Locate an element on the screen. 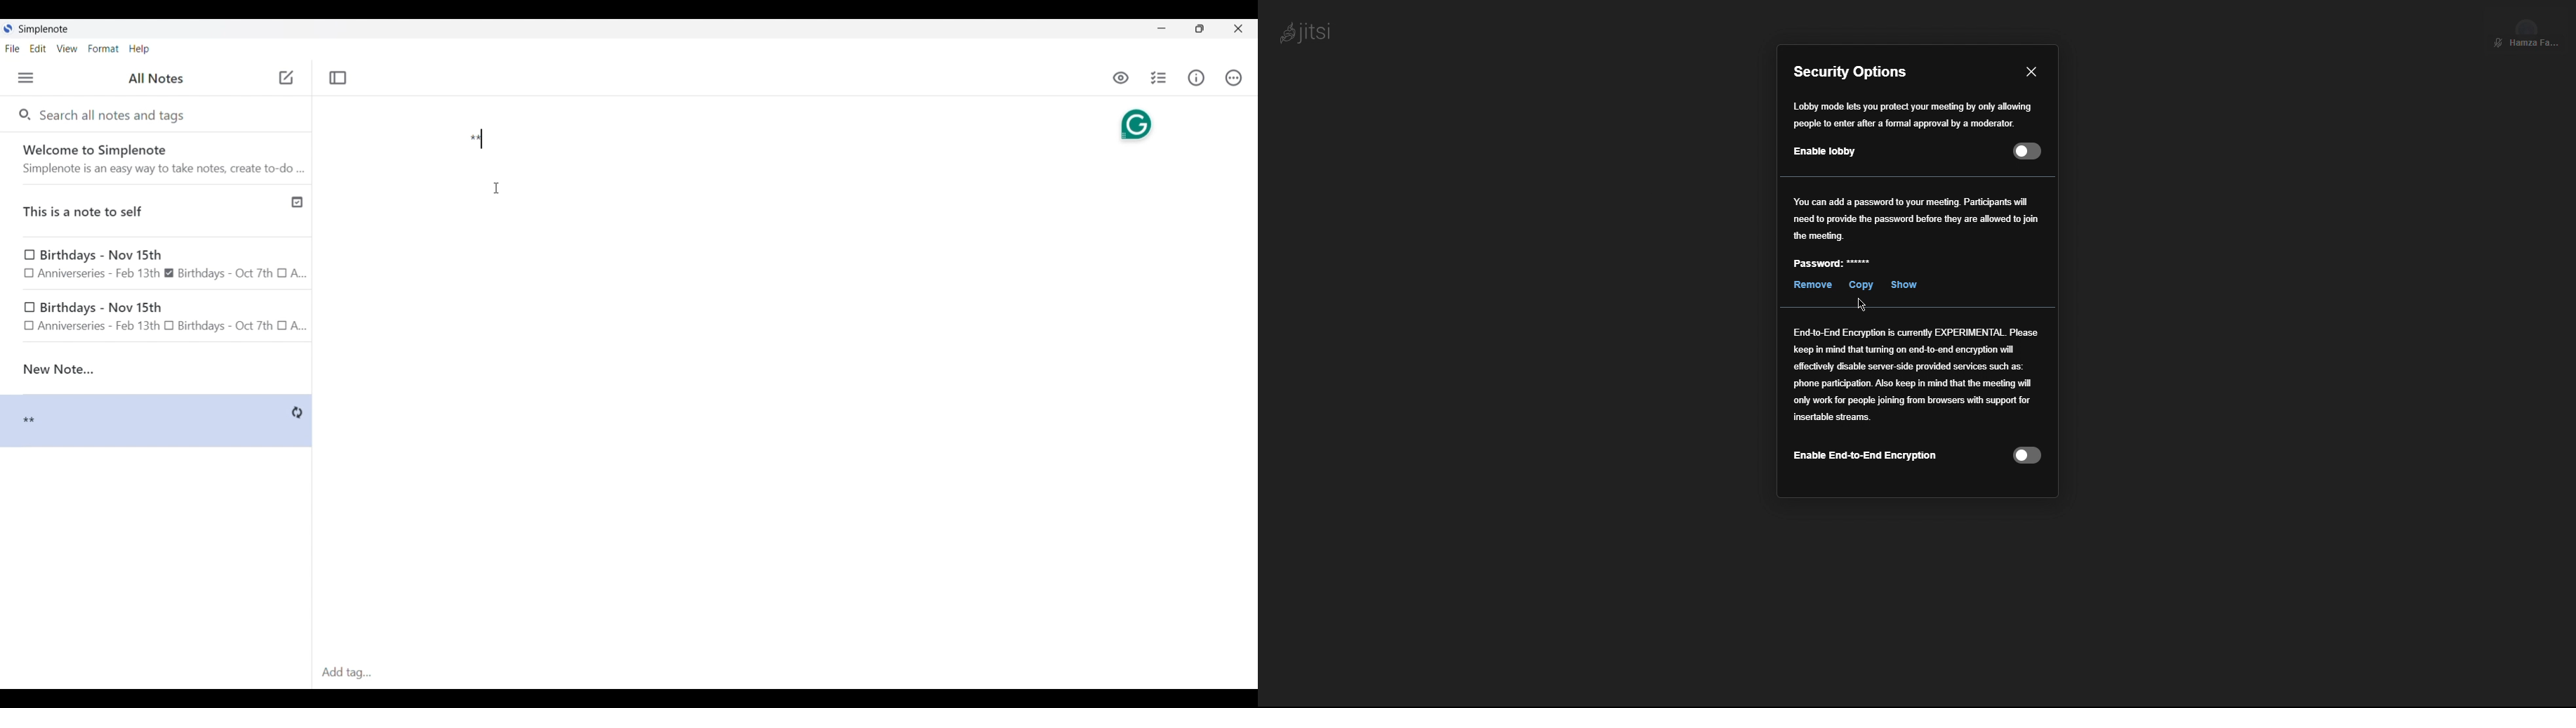  View menu is located at coordinates (67, 48).